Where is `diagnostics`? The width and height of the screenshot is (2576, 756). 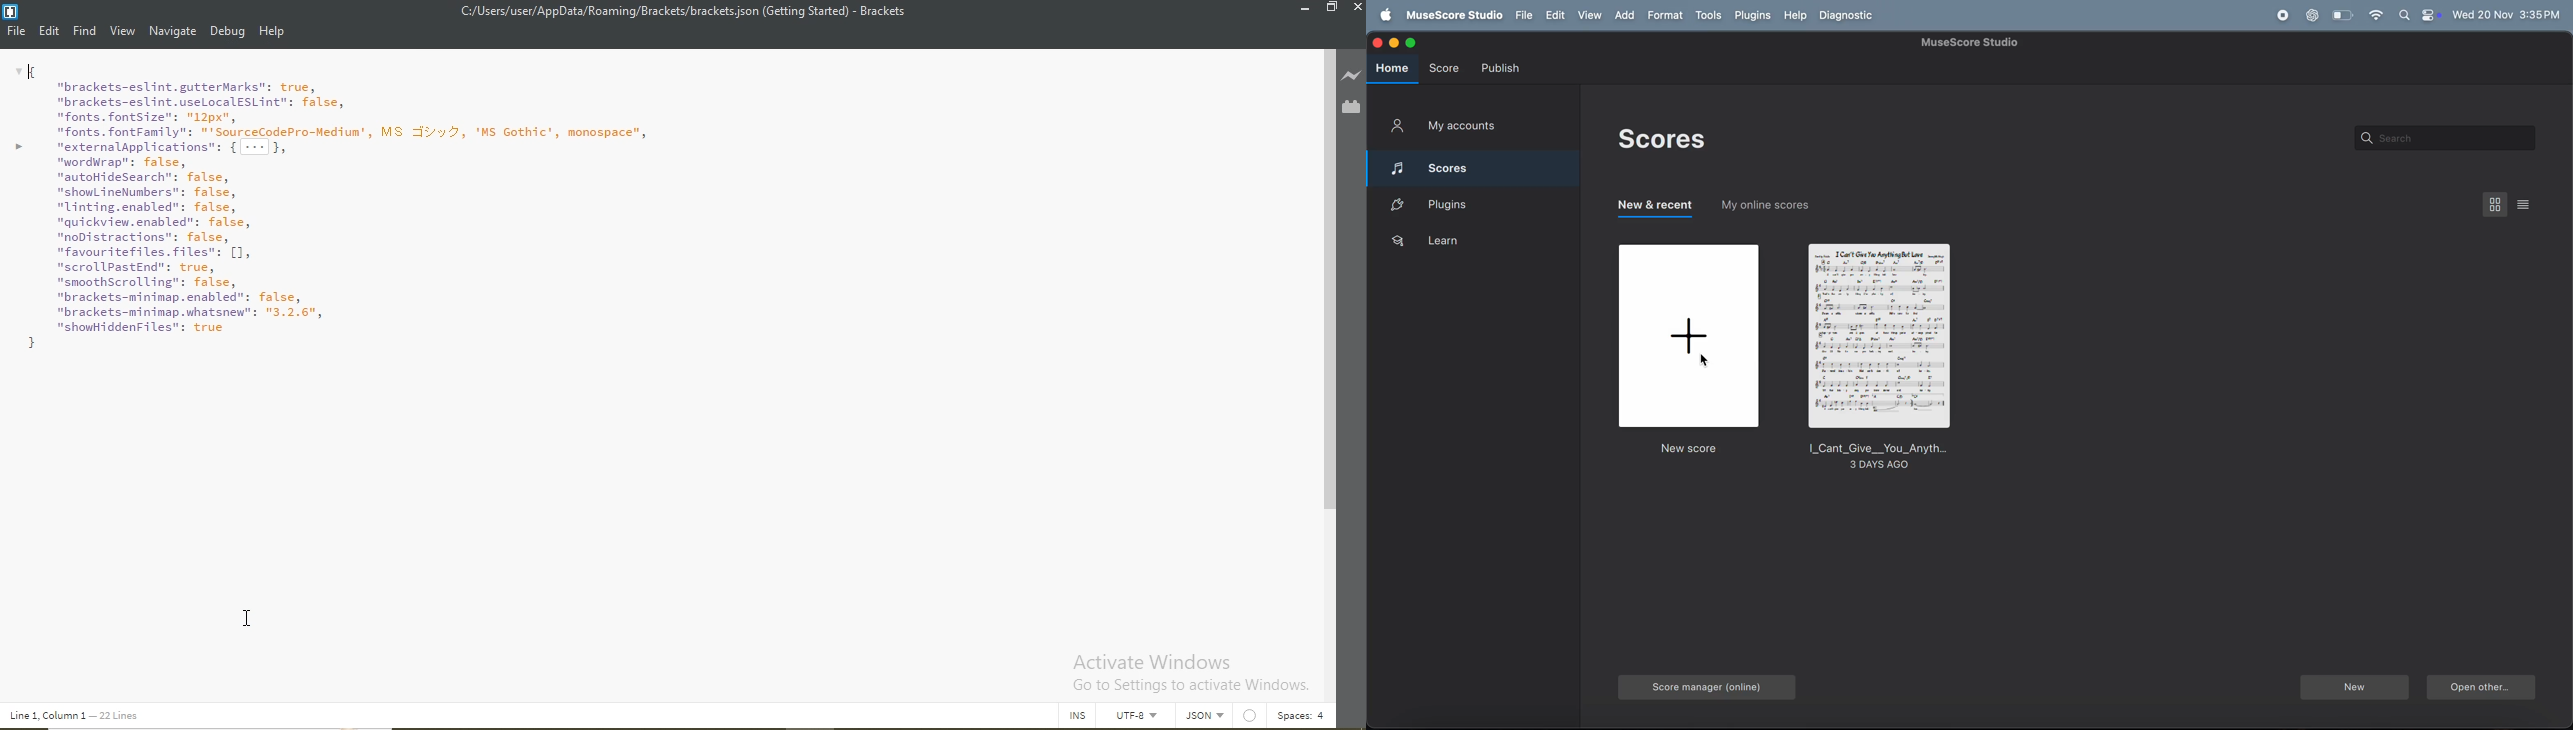 diagnostics is located at coordinates (1848, 16).